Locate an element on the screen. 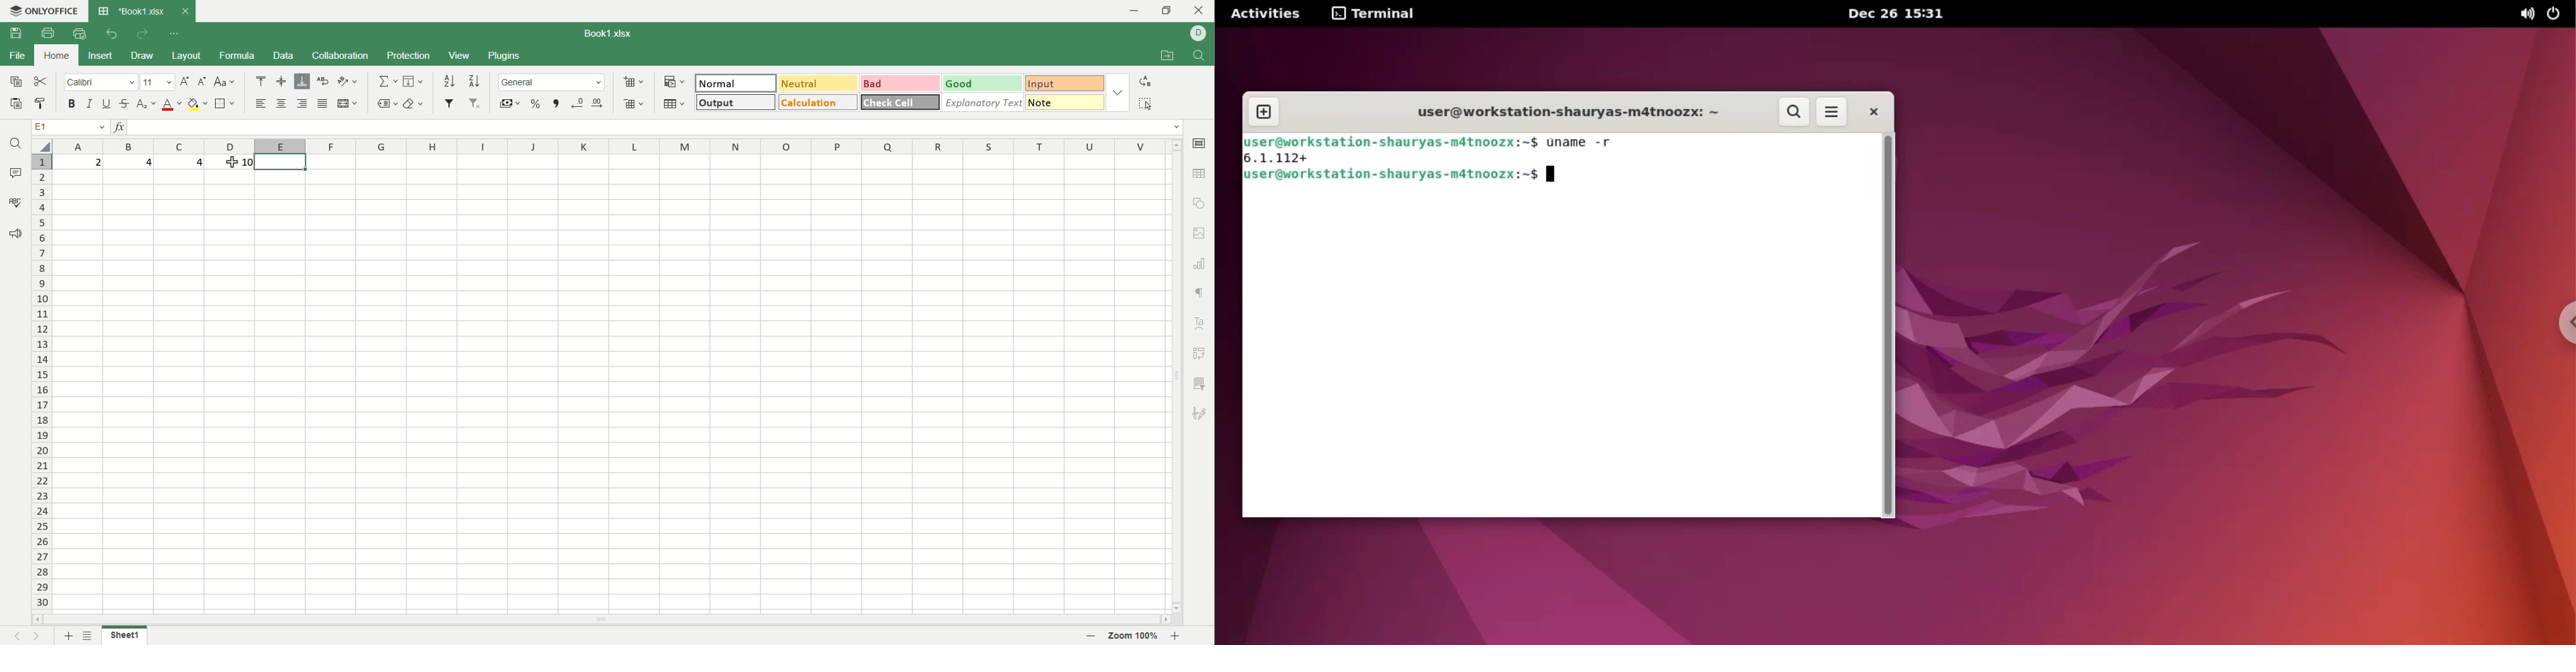  new terminal tab is located at coordinates (1266, 113).